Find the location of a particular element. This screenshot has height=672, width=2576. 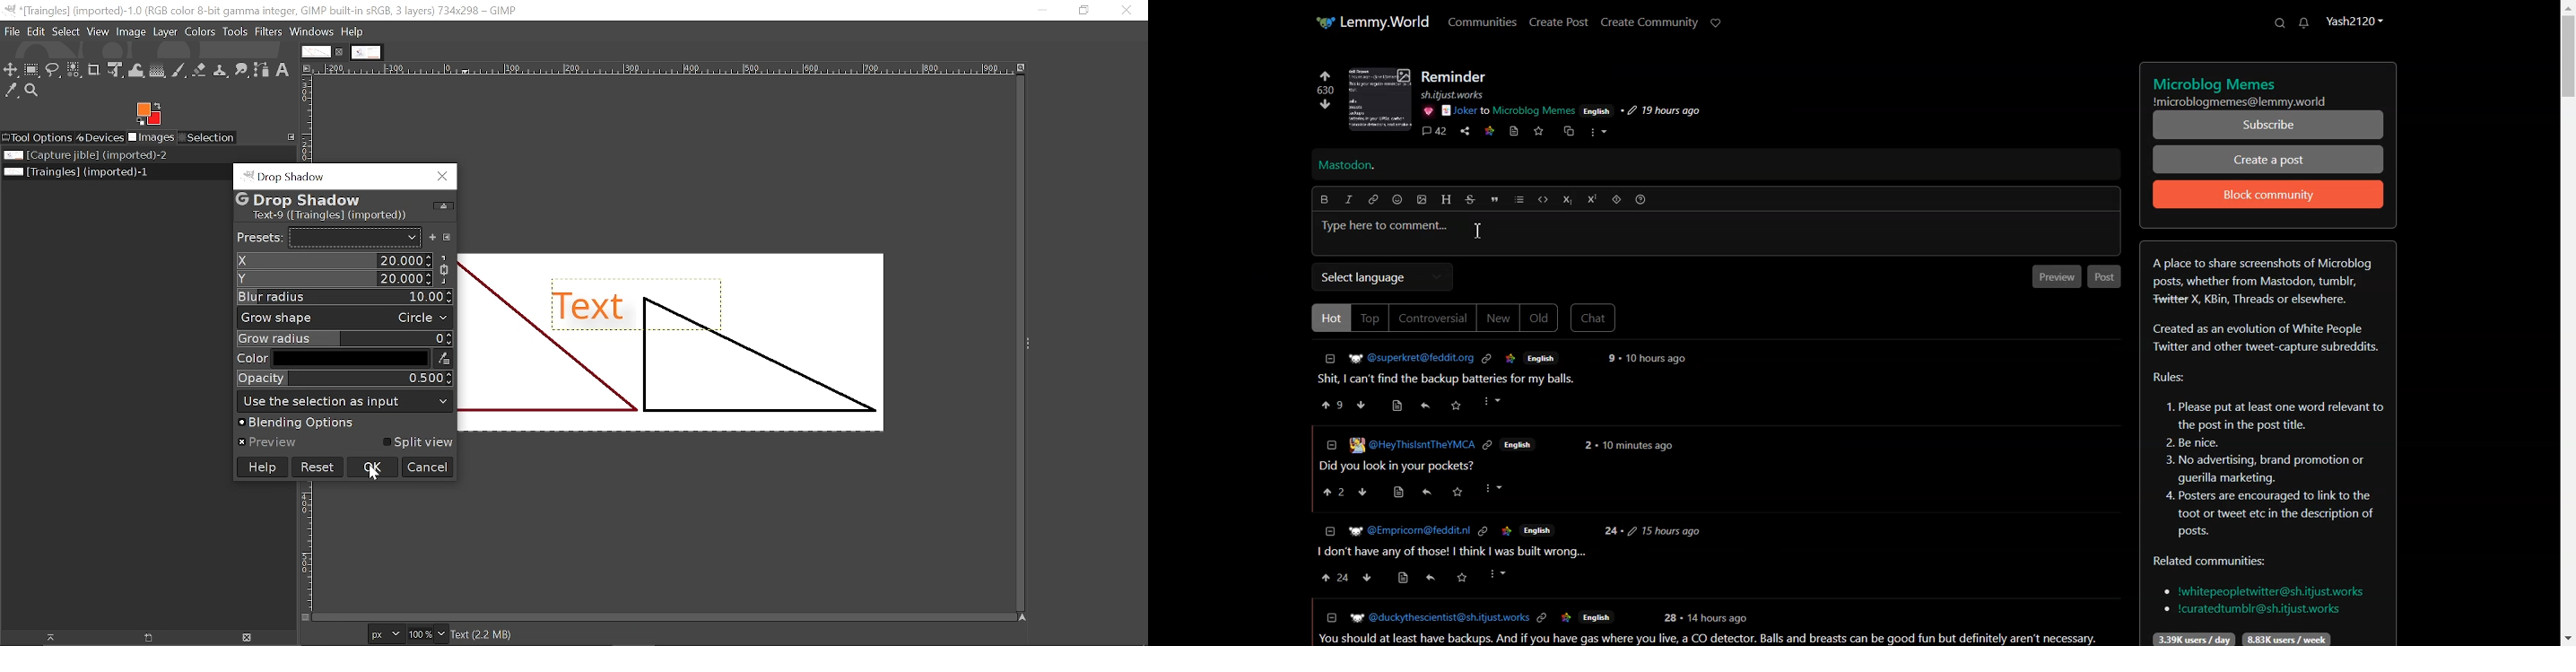

Color is located at coordinates (344, 357).